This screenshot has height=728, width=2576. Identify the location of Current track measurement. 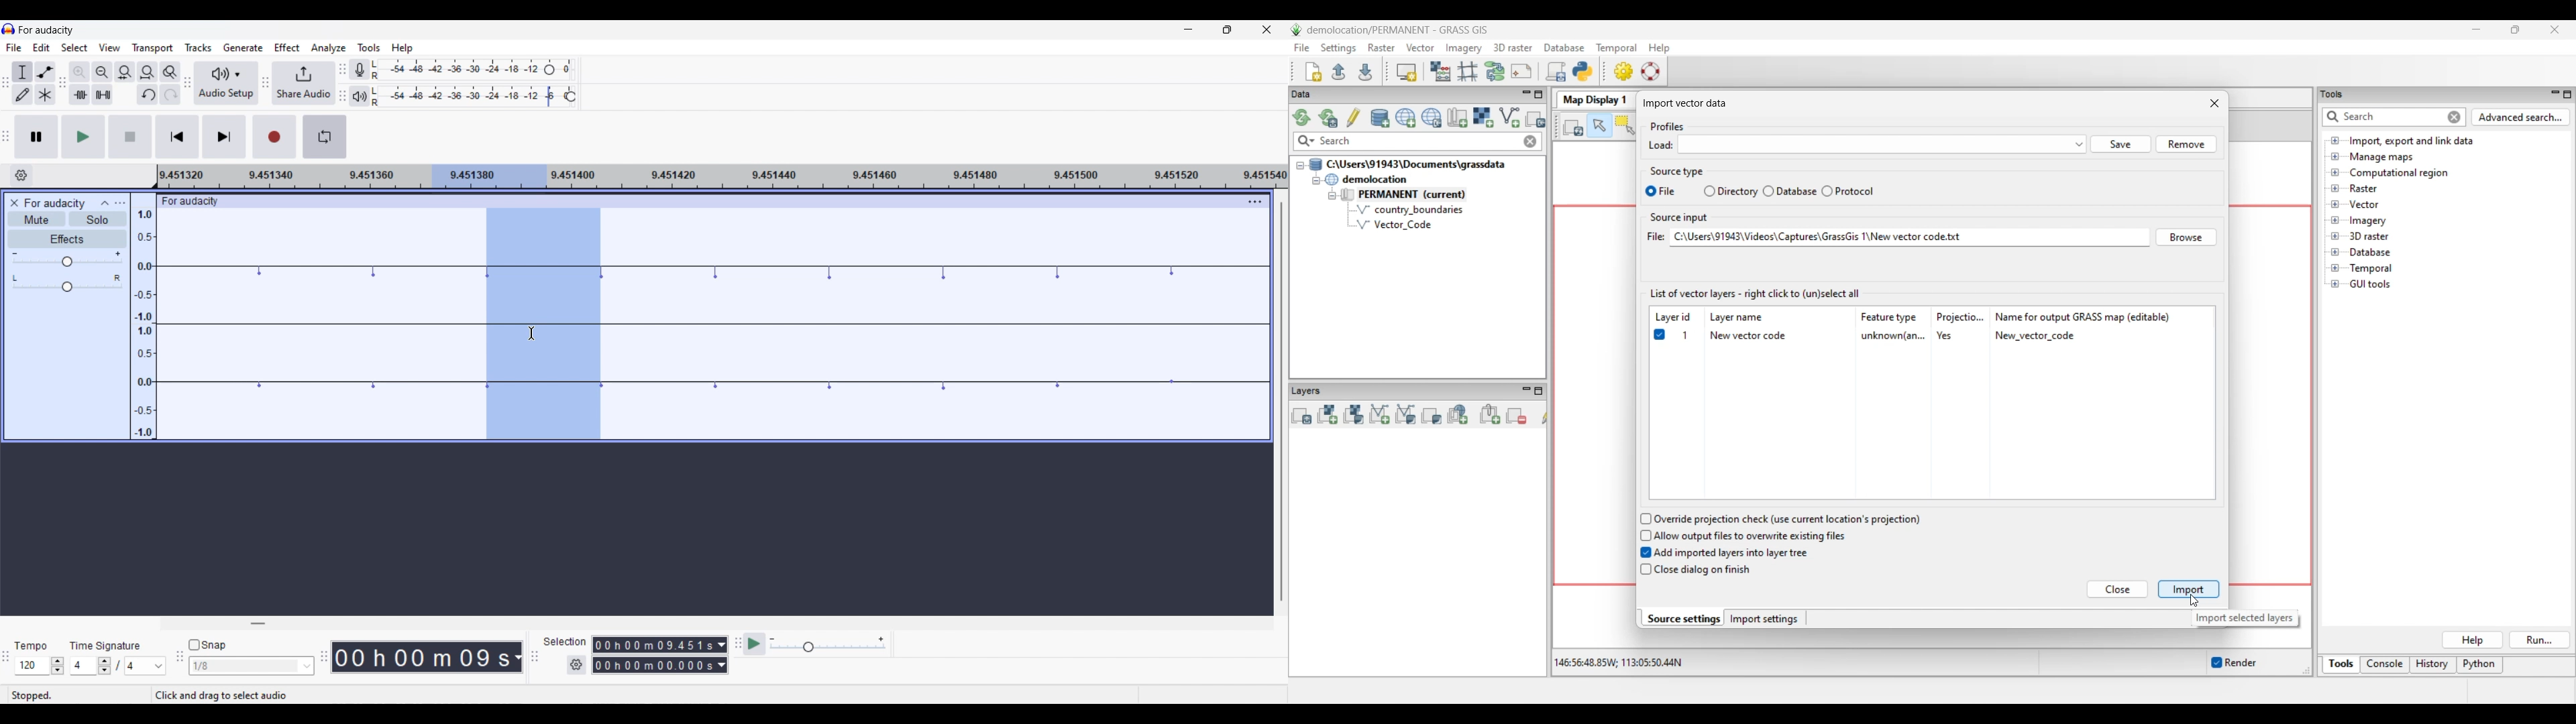
(517, 657).